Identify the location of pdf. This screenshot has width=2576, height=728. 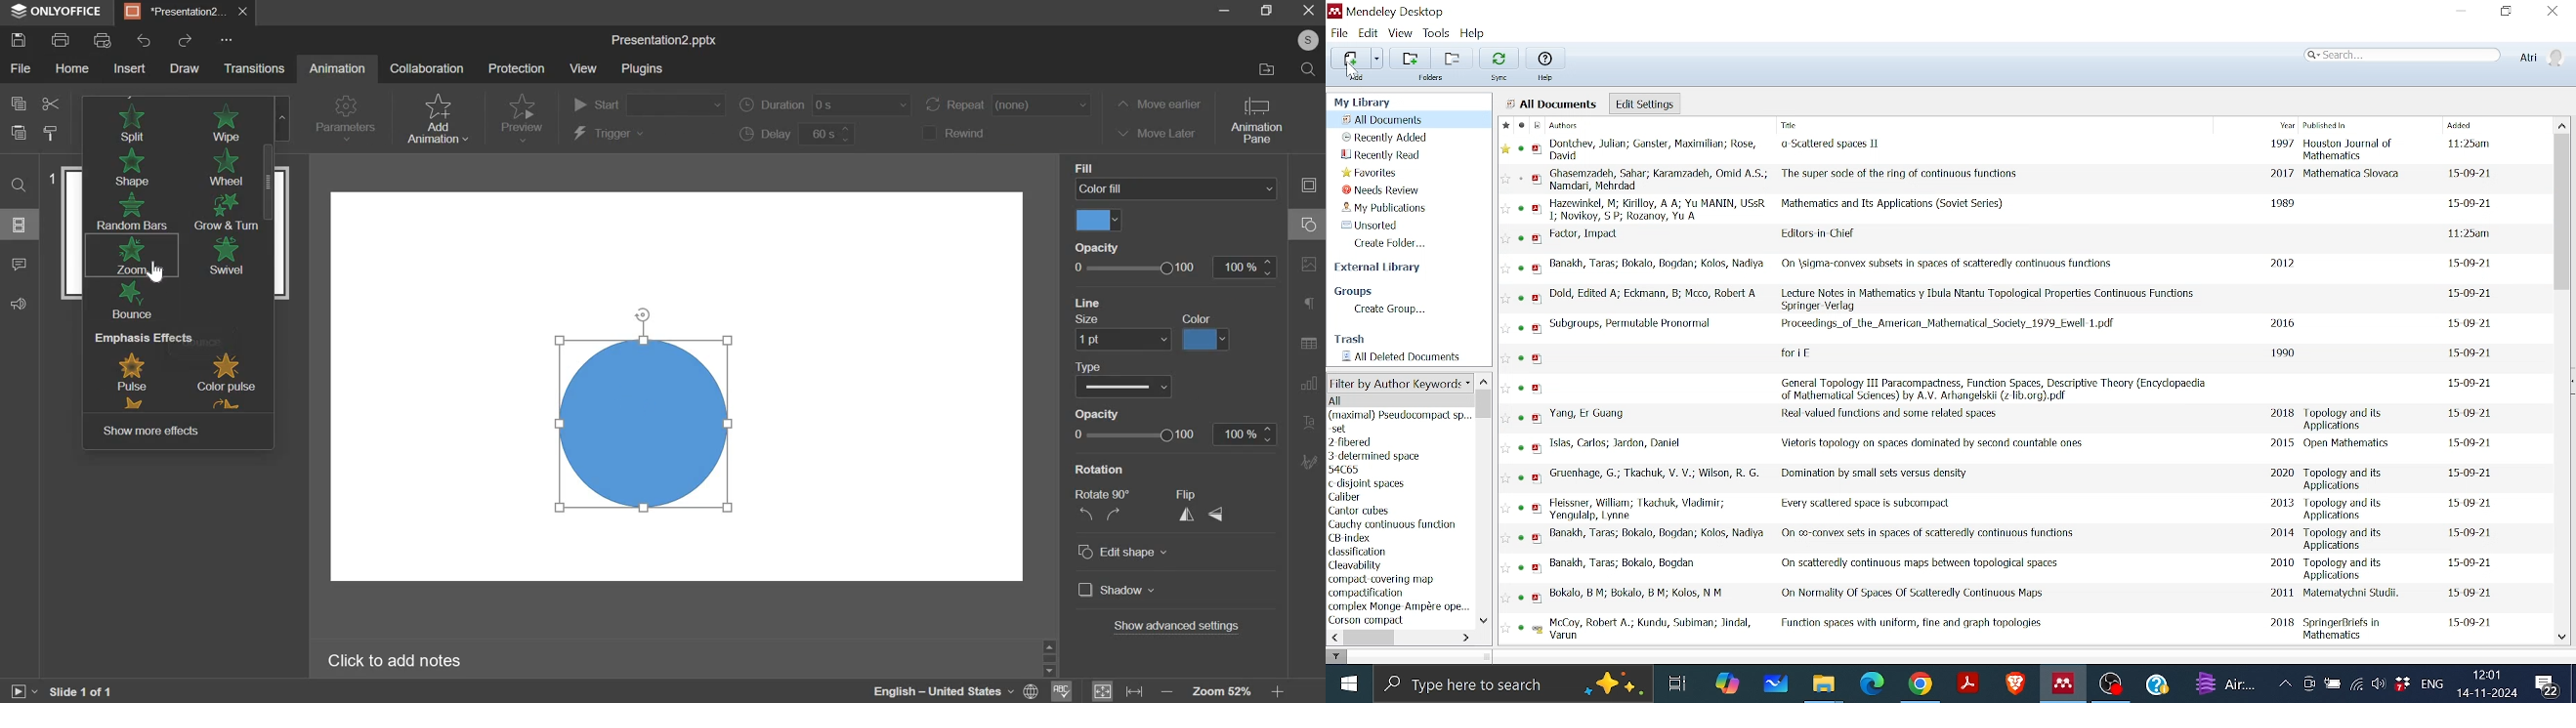
(1539, 449).